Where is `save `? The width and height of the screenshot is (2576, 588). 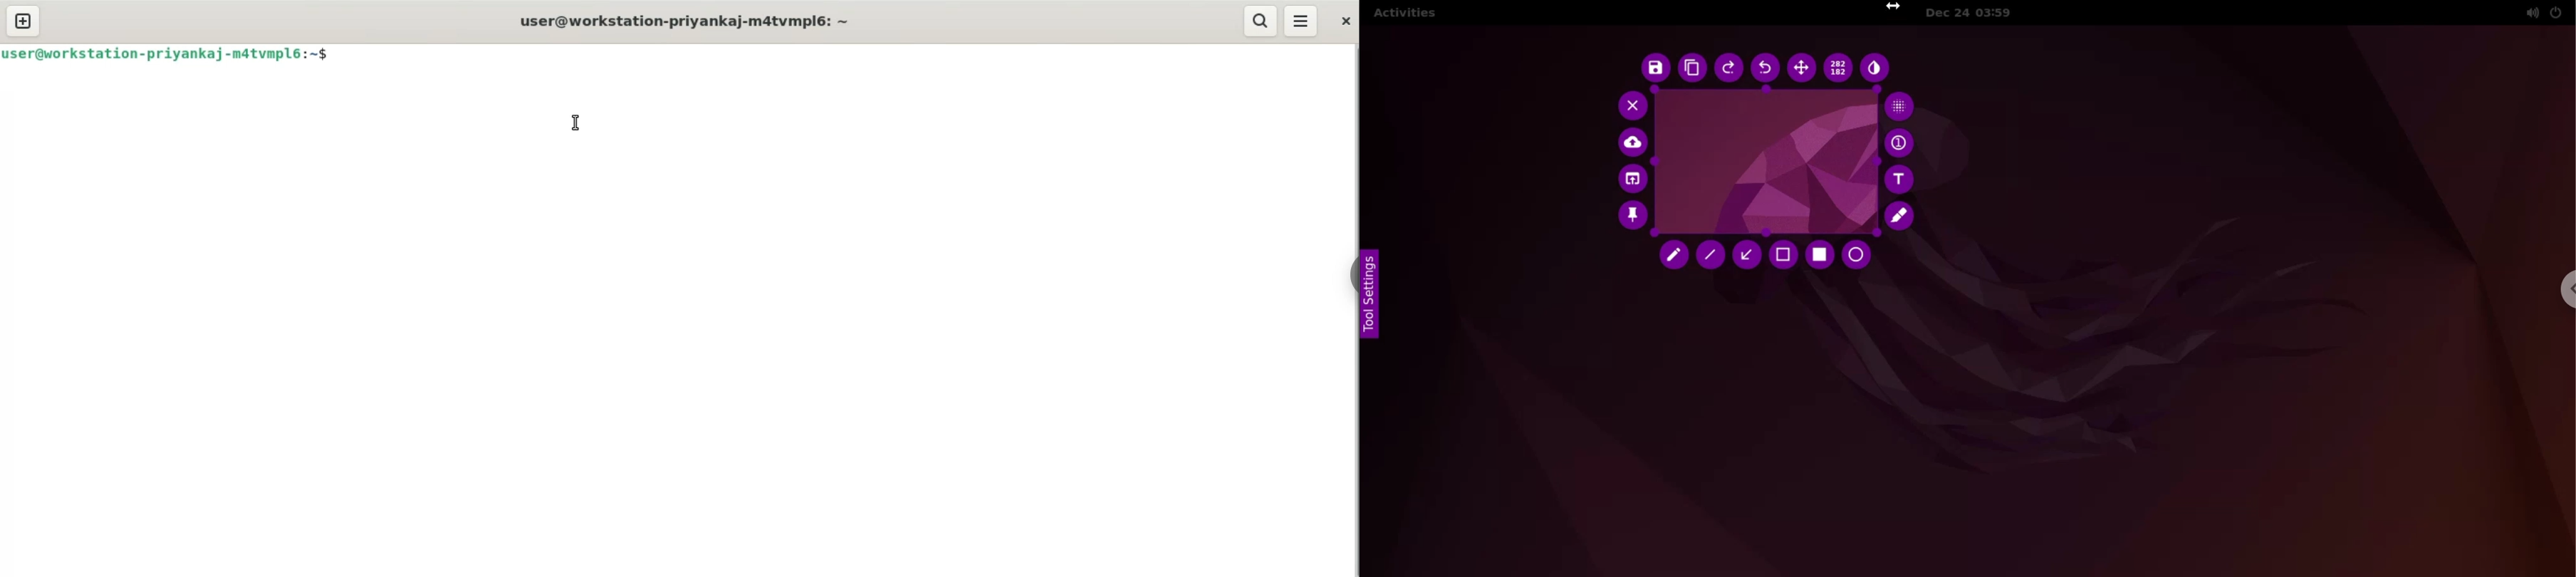
save  is located at coordinates (1654, 68).